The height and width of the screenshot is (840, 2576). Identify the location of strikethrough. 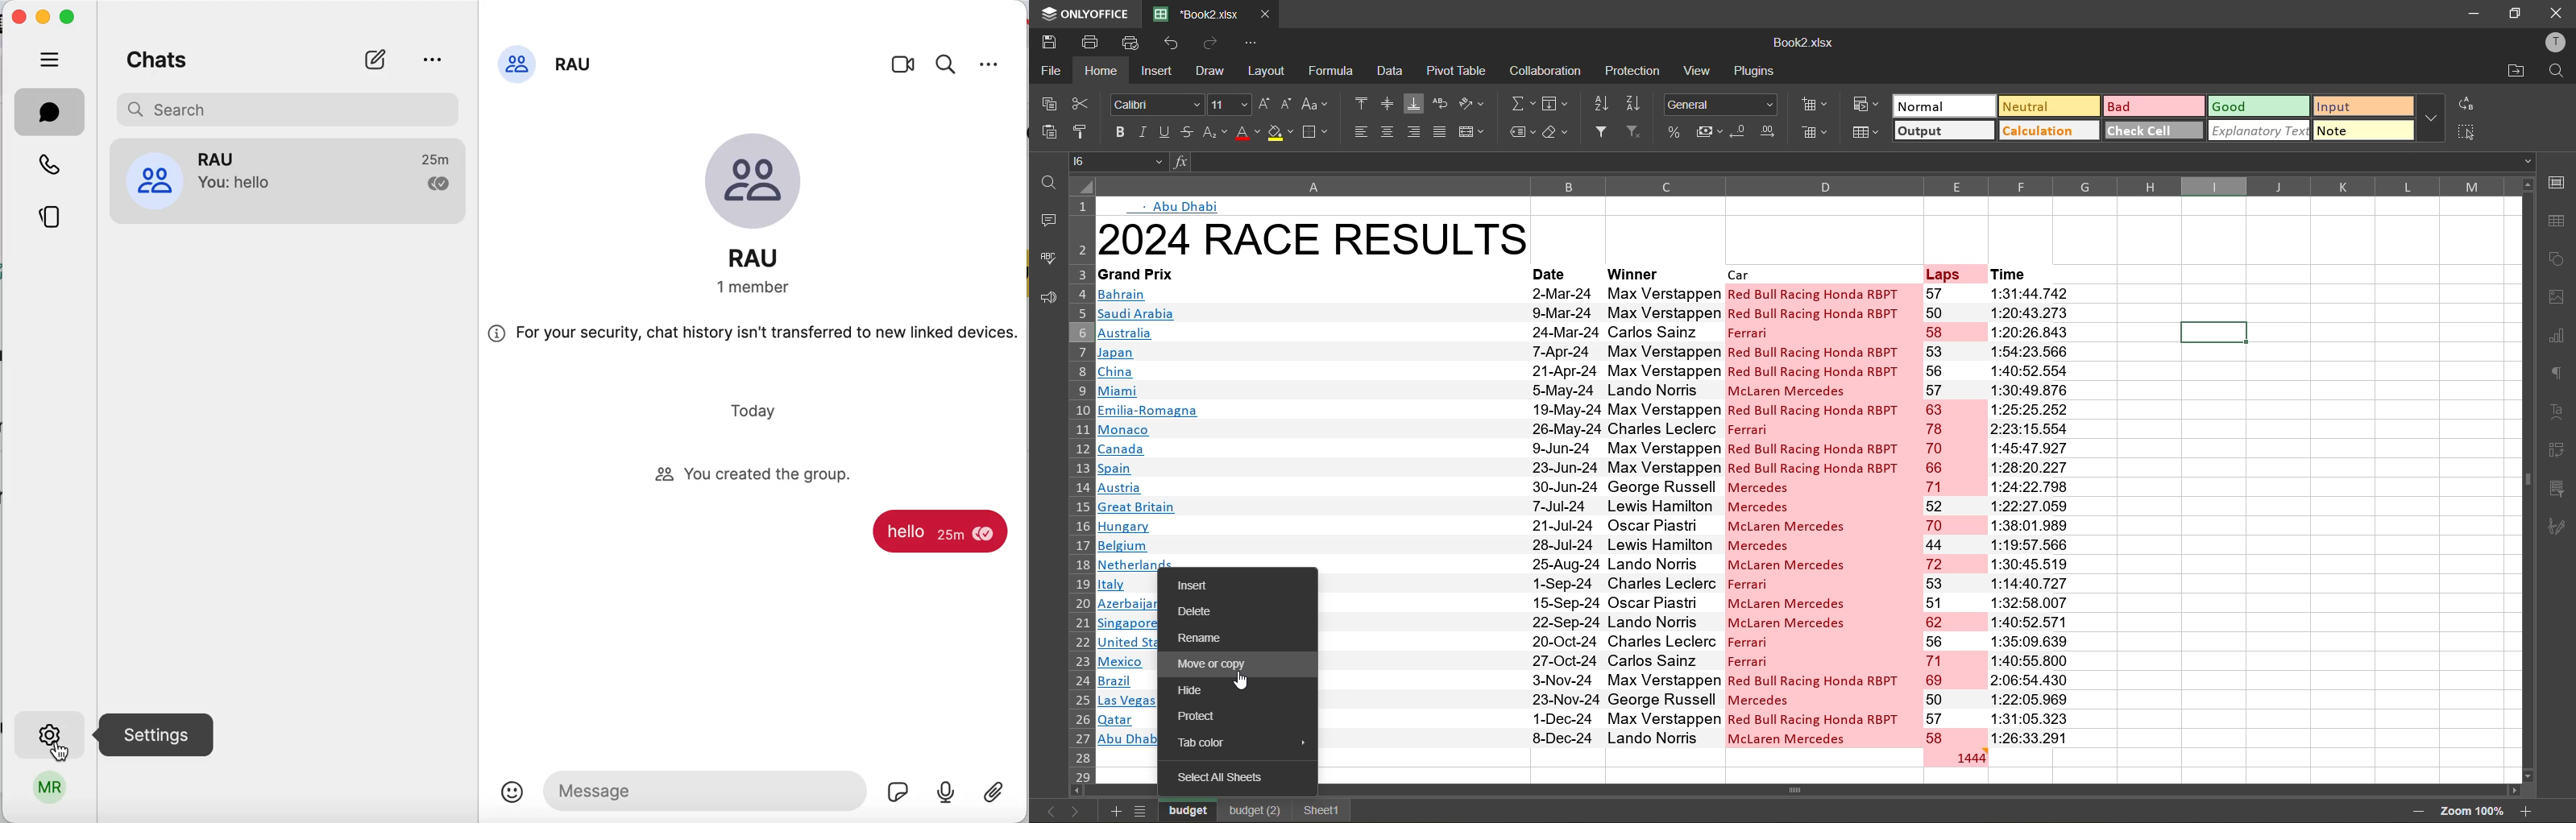
(1188, 132).